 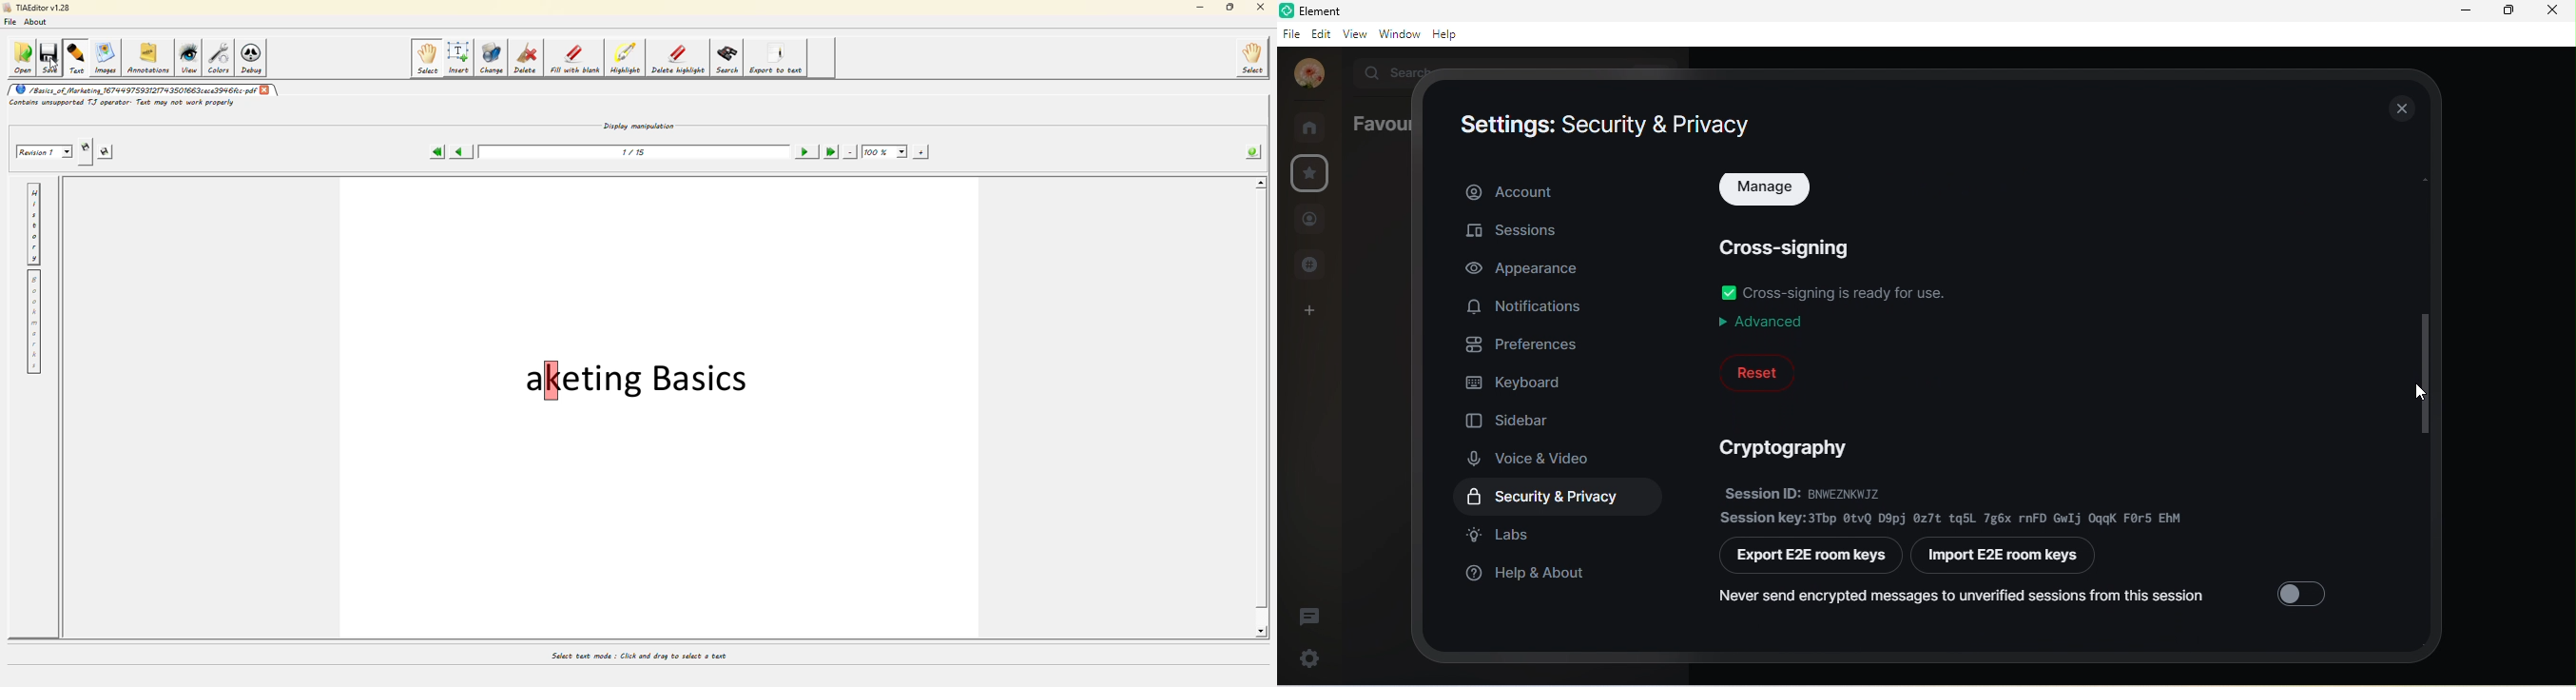 What do you see at coordinates (13, 23) in the screenshot?
I see `file` at bounding box center [13, 23].